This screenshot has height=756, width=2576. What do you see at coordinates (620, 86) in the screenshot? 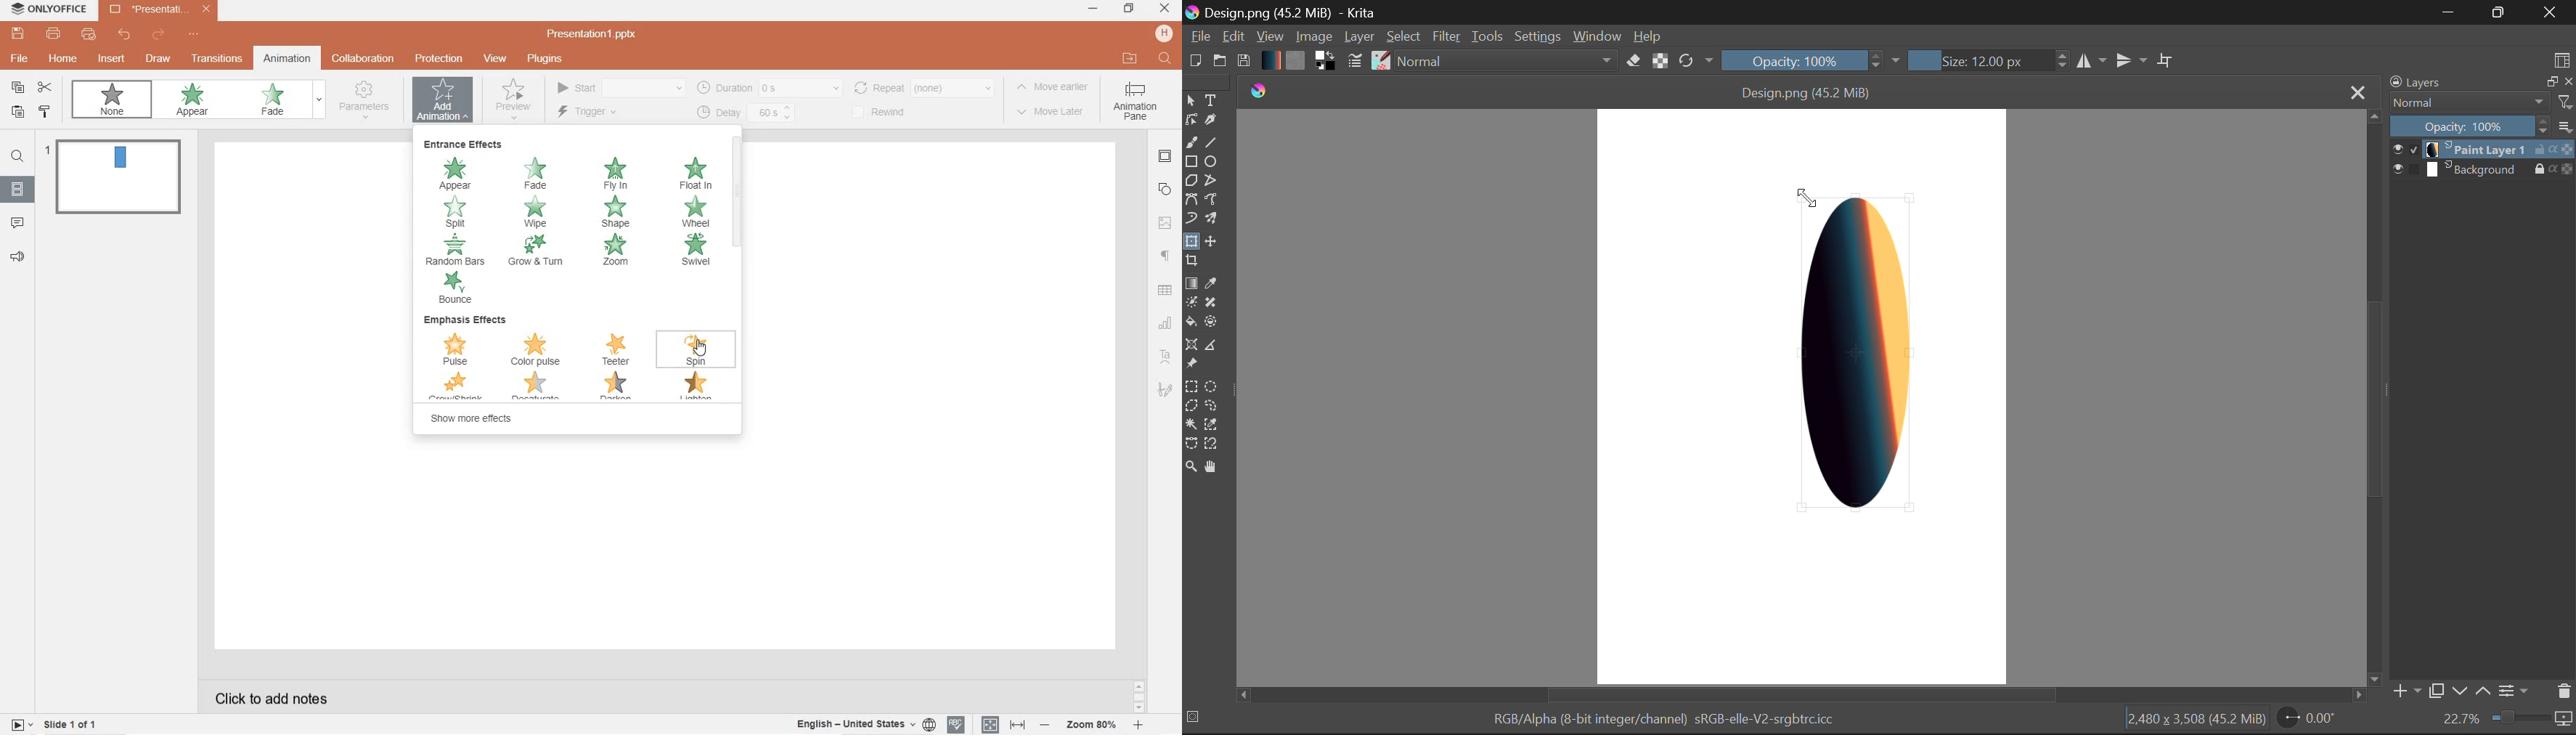
I see `start` at bounding box center [620, 86].